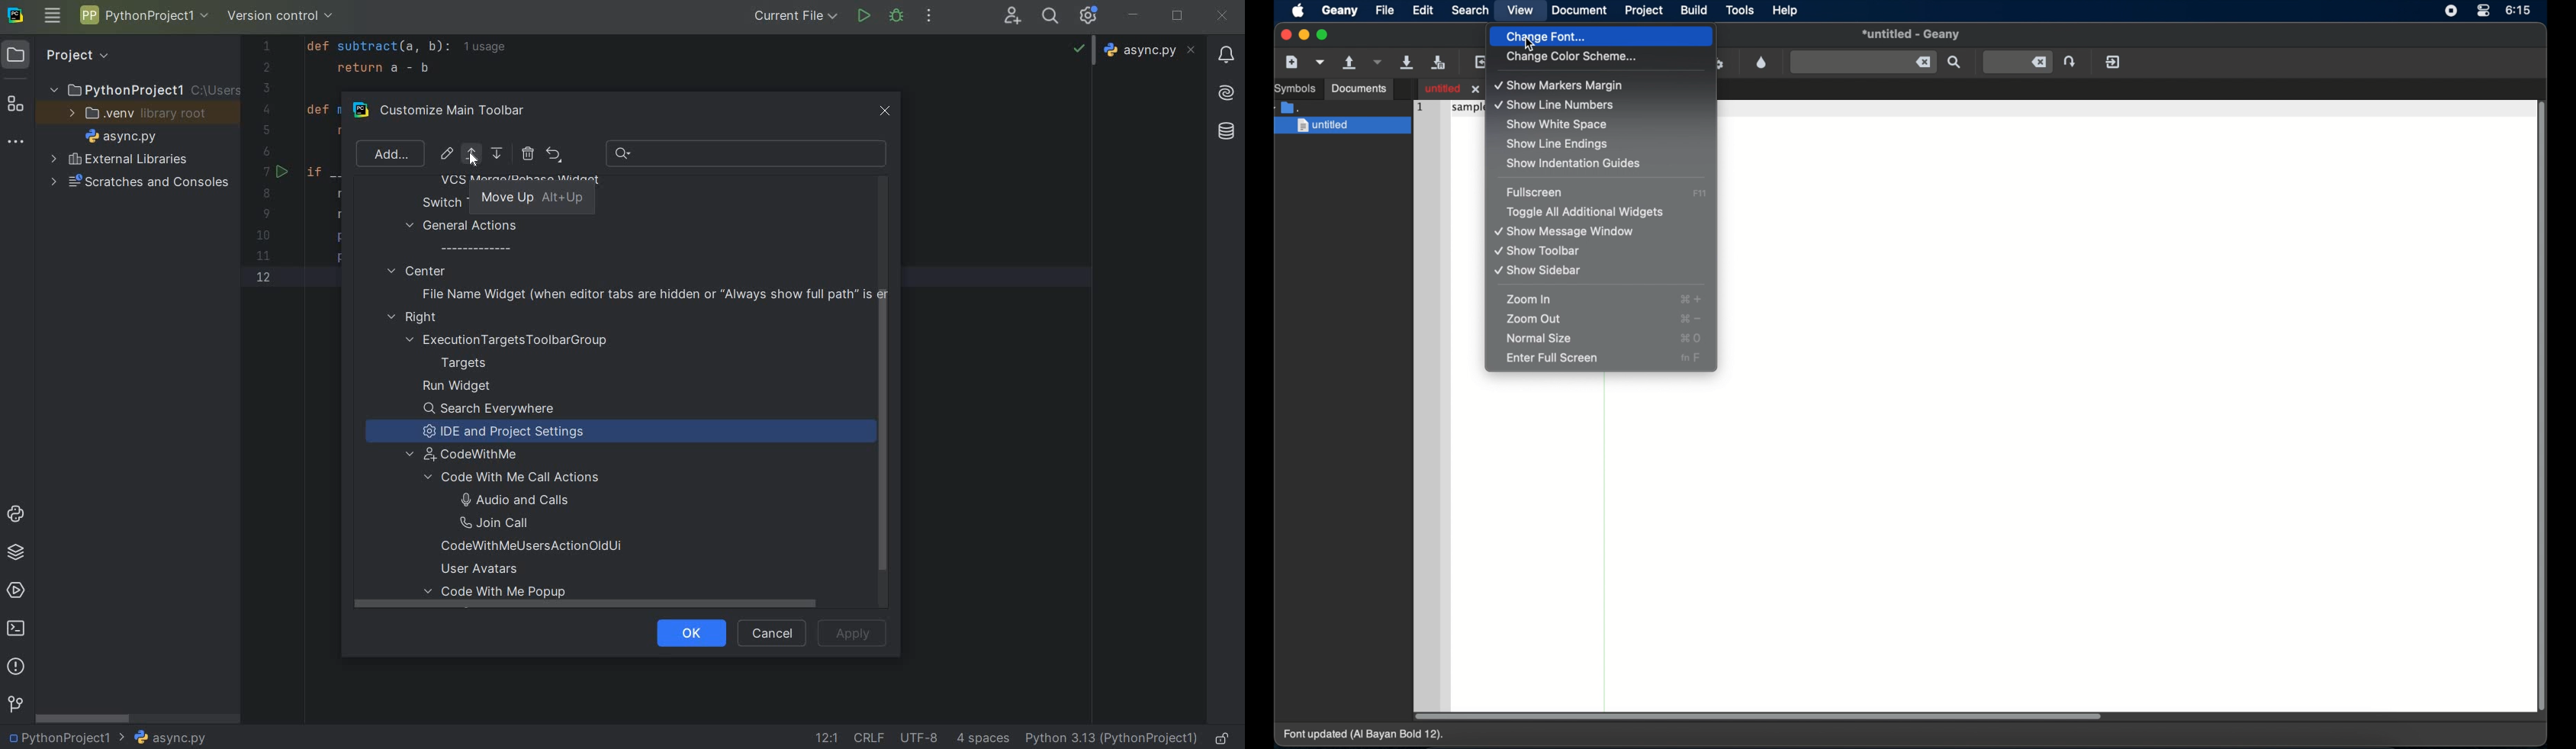  I want to click on targets, so click(474, 363).